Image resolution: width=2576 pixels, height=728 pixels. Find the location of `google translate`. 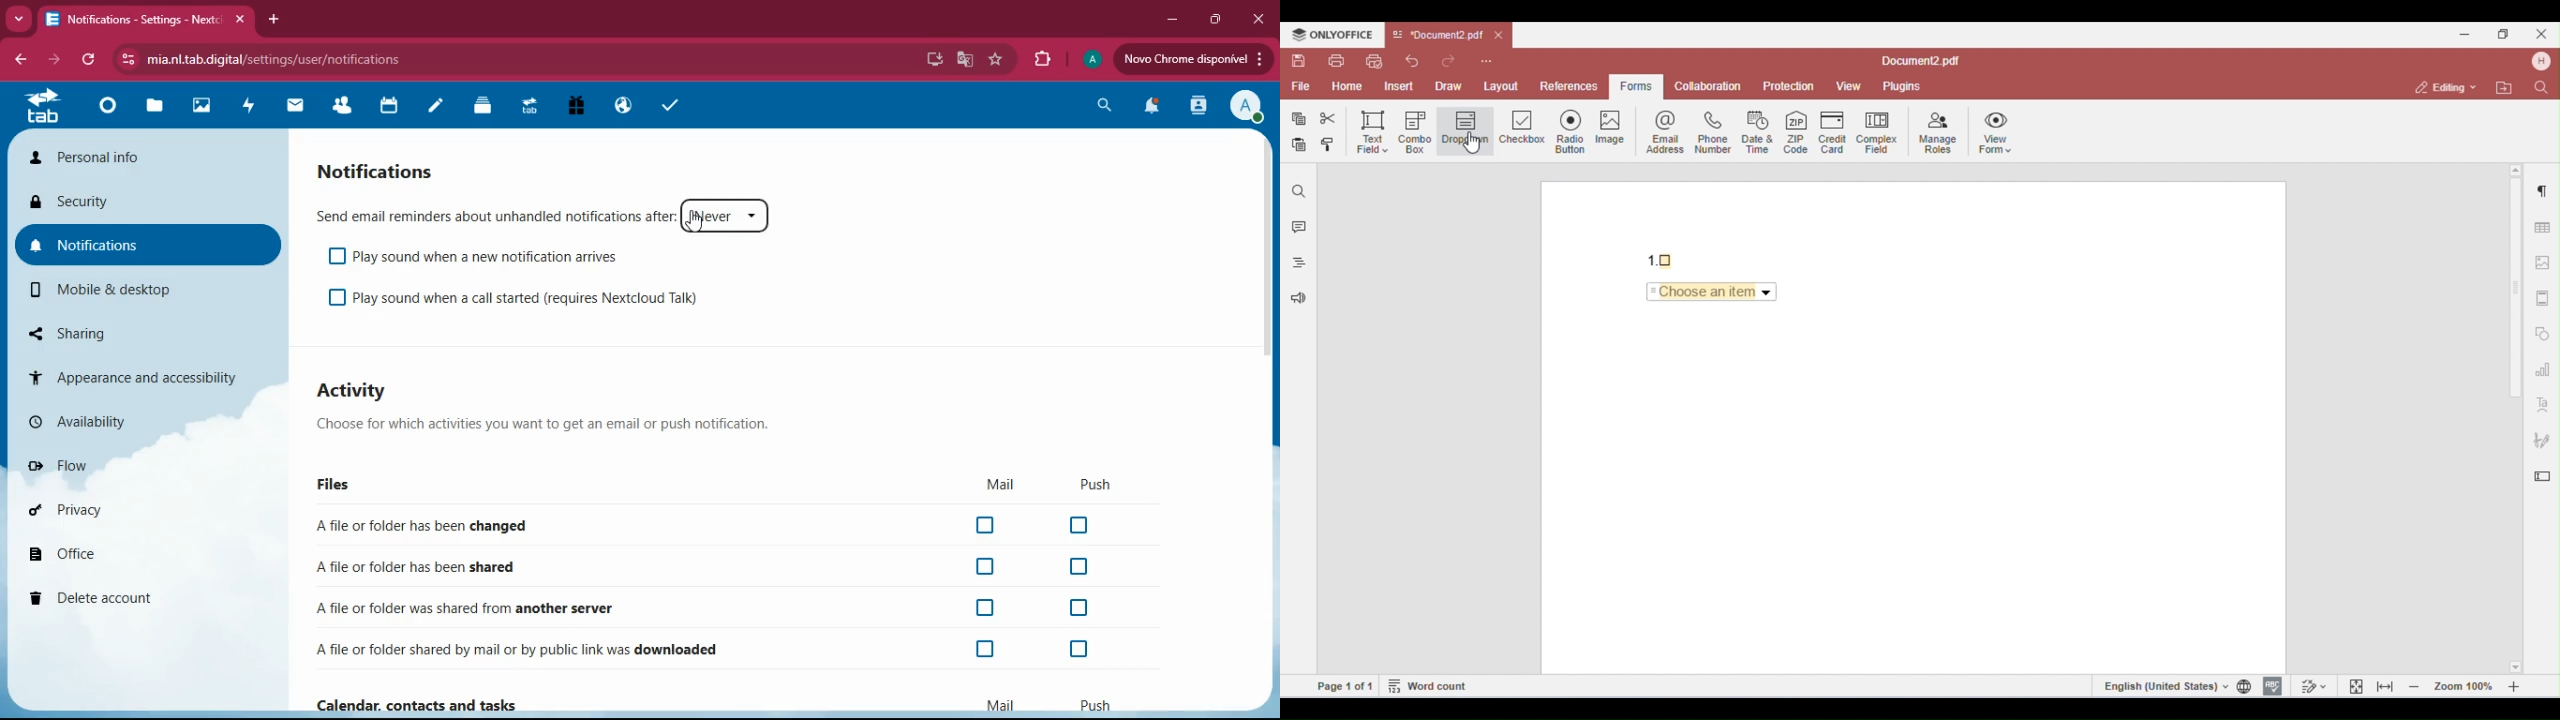

google translate is located at coordinates (962, 59).